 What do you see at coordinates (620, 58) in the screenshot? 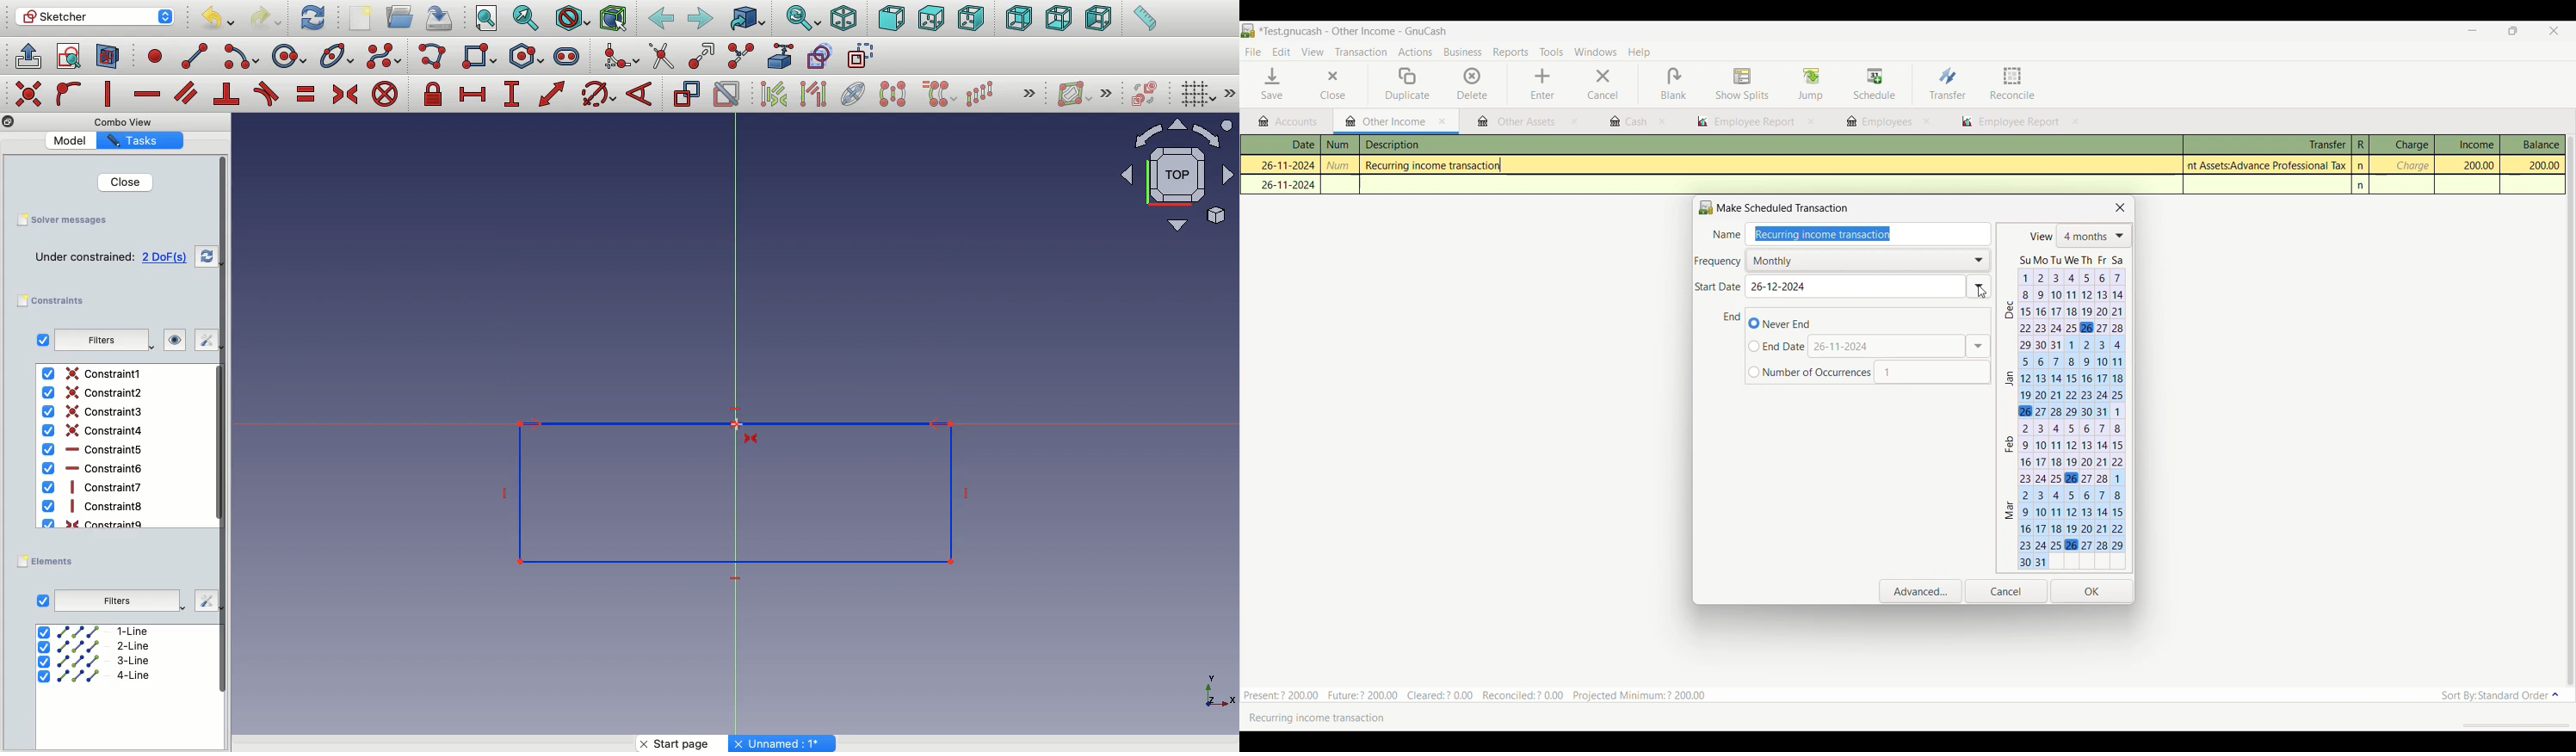
I see `Create fillet` at bounding box center [620, 58].